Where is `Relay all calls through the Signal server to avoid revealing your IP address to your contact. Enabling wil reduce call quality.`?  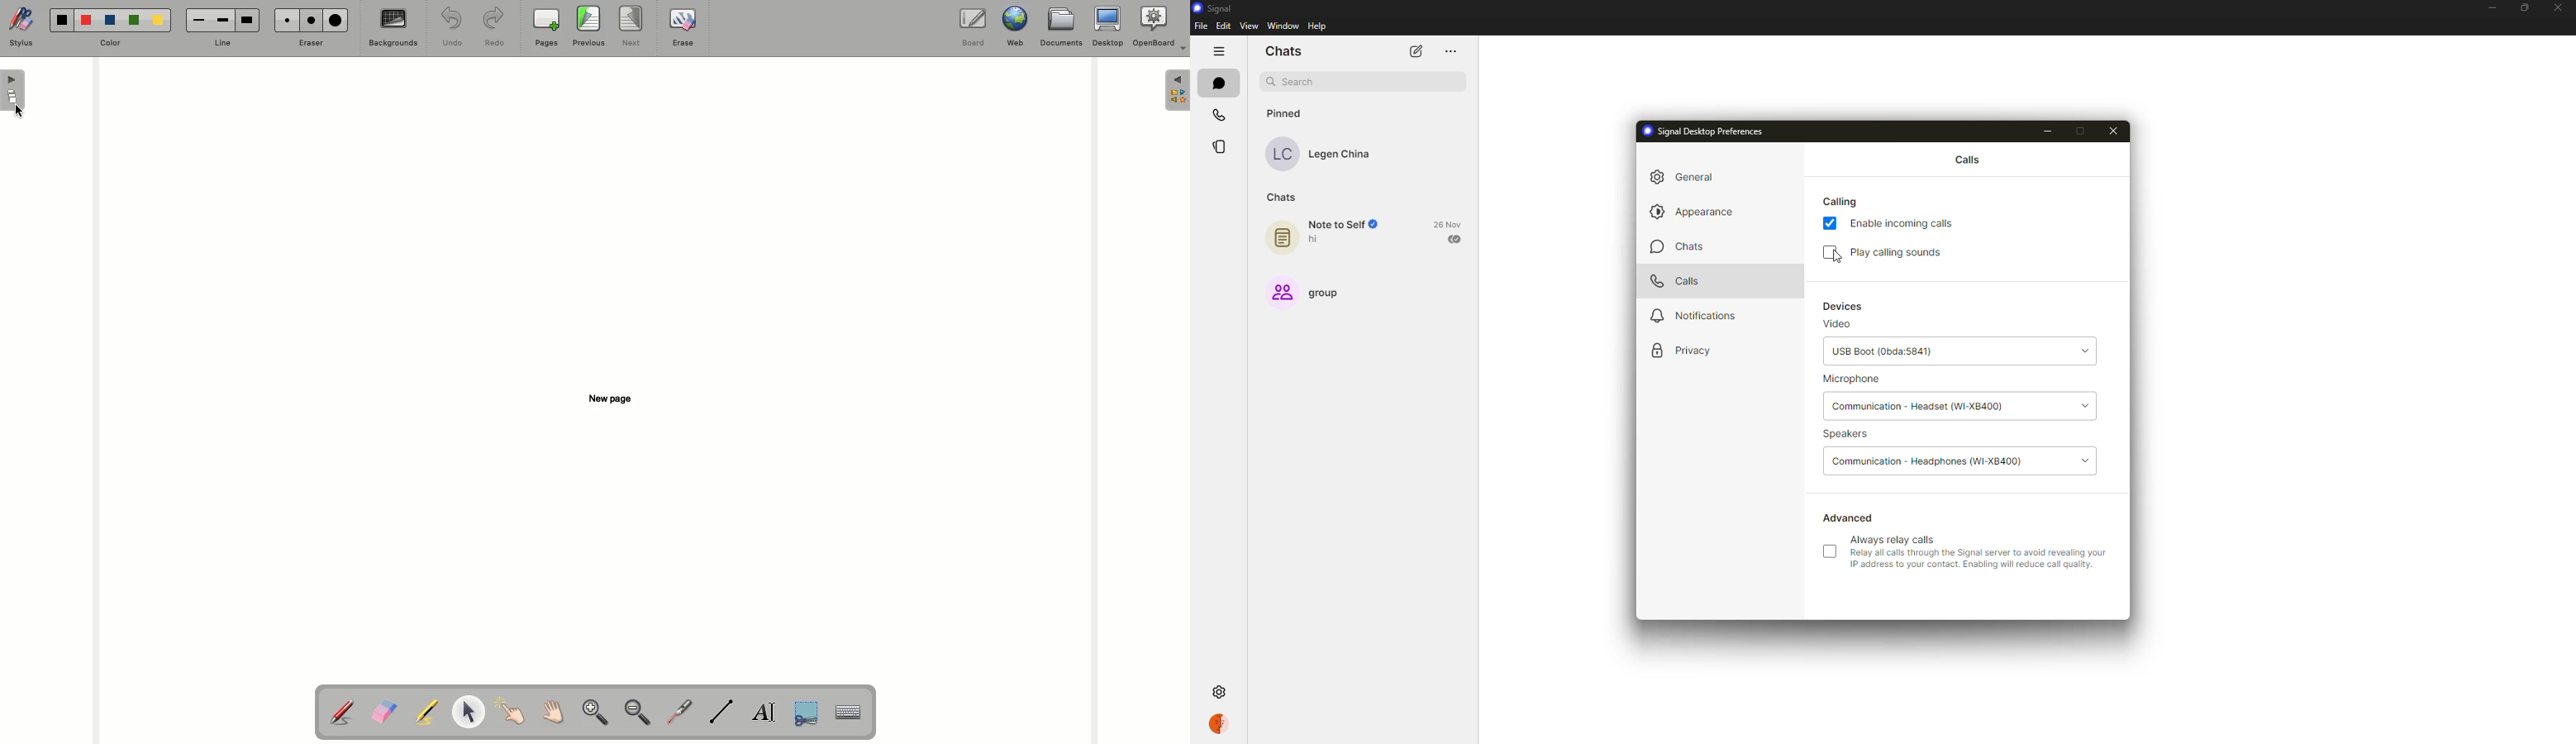 Relay all calls through the Signal server to avoid revealing your IP address to your contact. Enabling wil reduce call quality. is located at coordinates (1979, 559).